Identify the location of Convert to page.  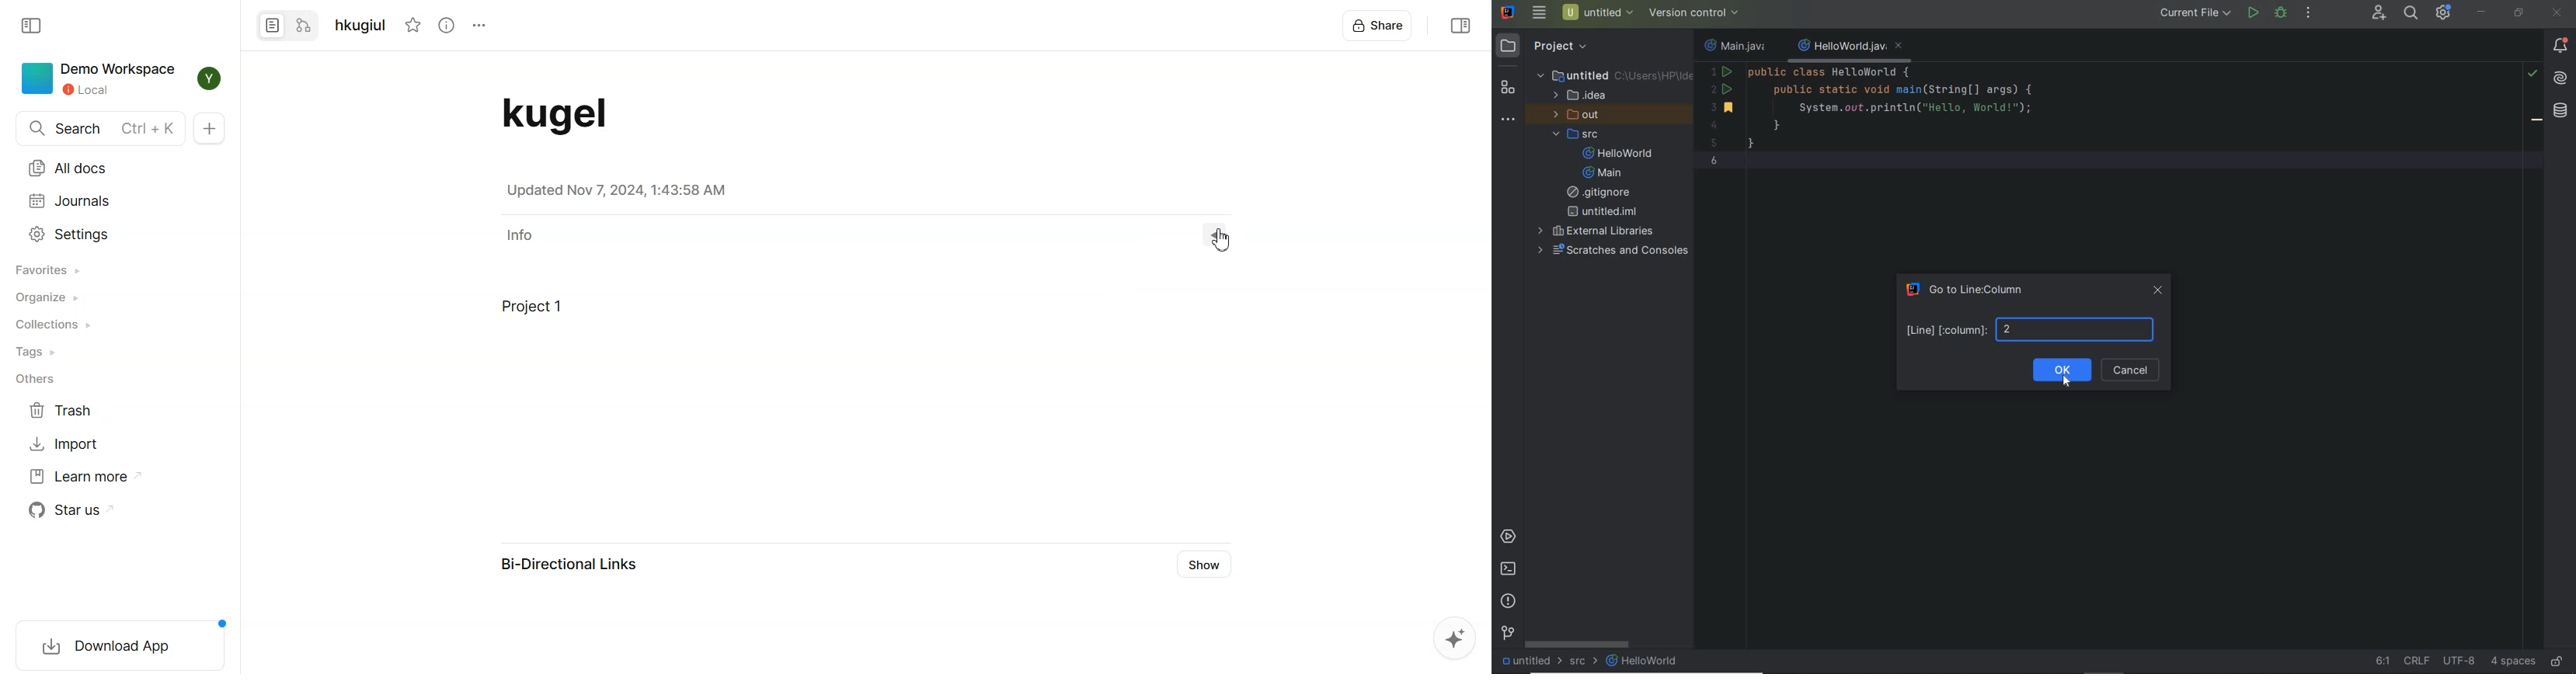
(273, 26).